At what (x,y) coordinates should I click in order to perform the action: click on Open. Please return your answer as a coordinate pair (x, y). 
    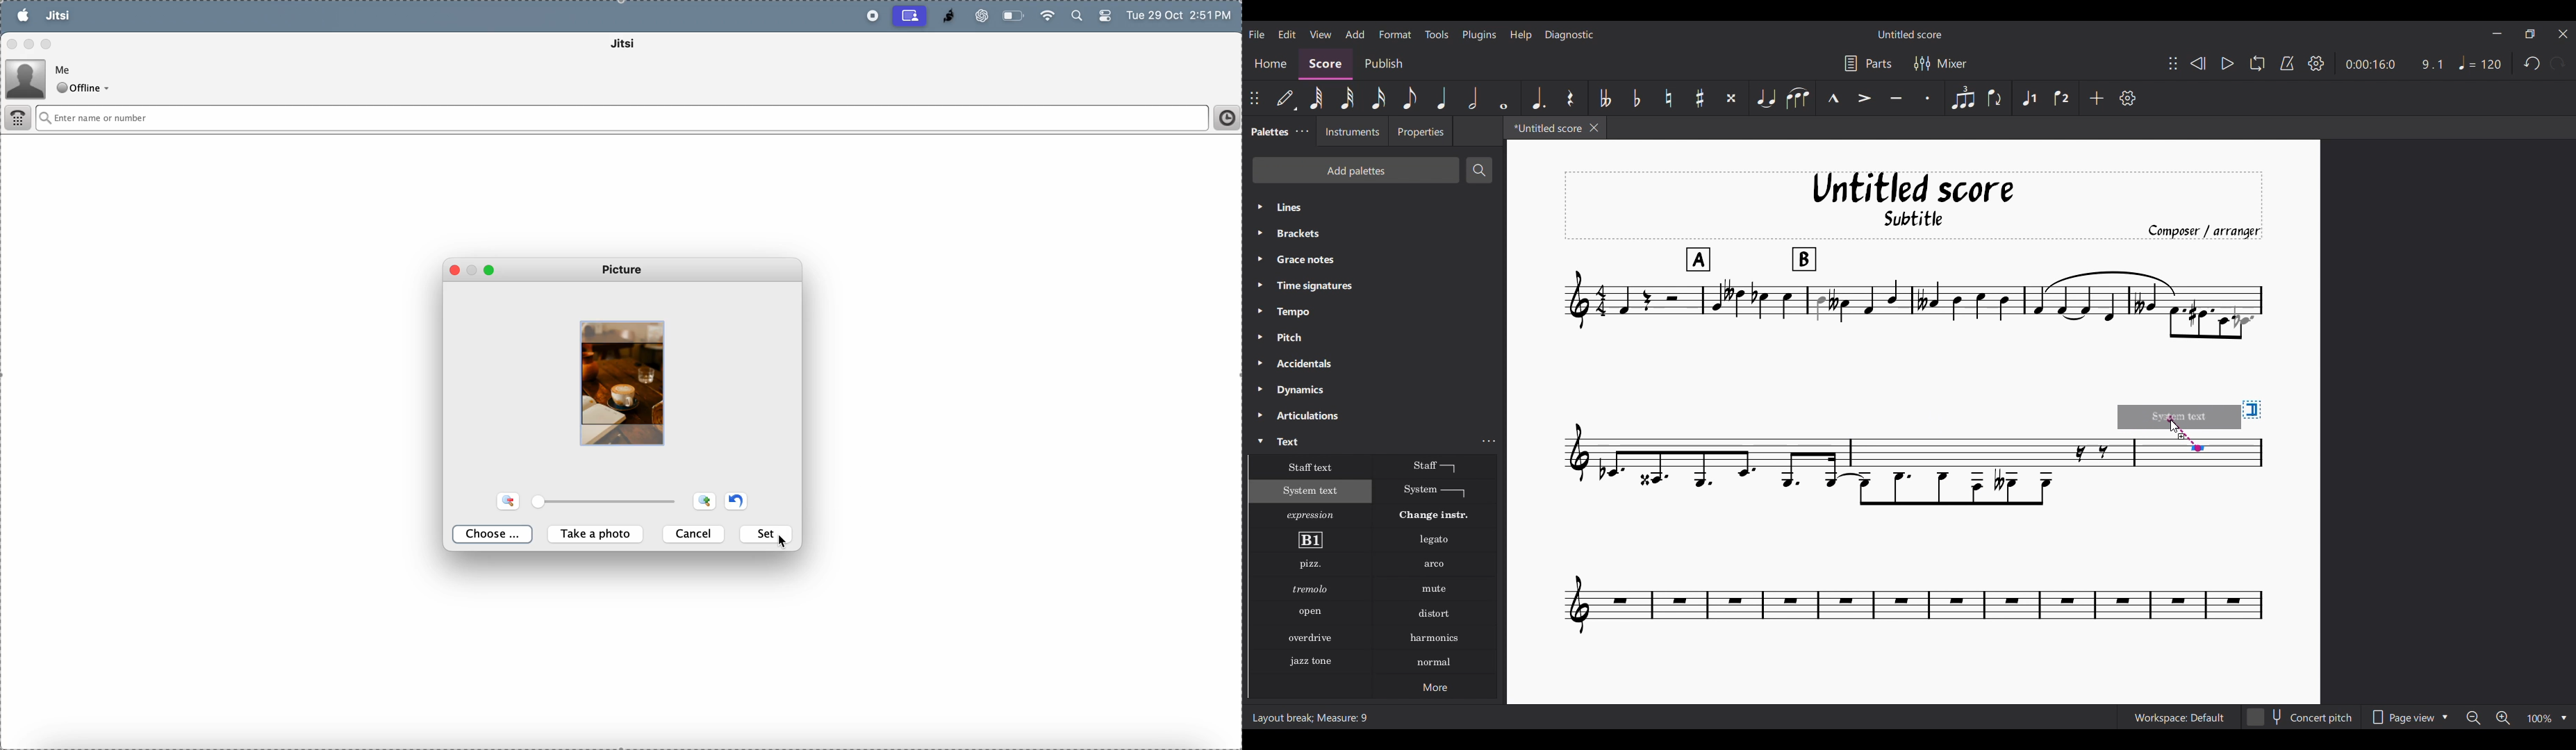
    Looking at the image, I should click on (1310, 612).